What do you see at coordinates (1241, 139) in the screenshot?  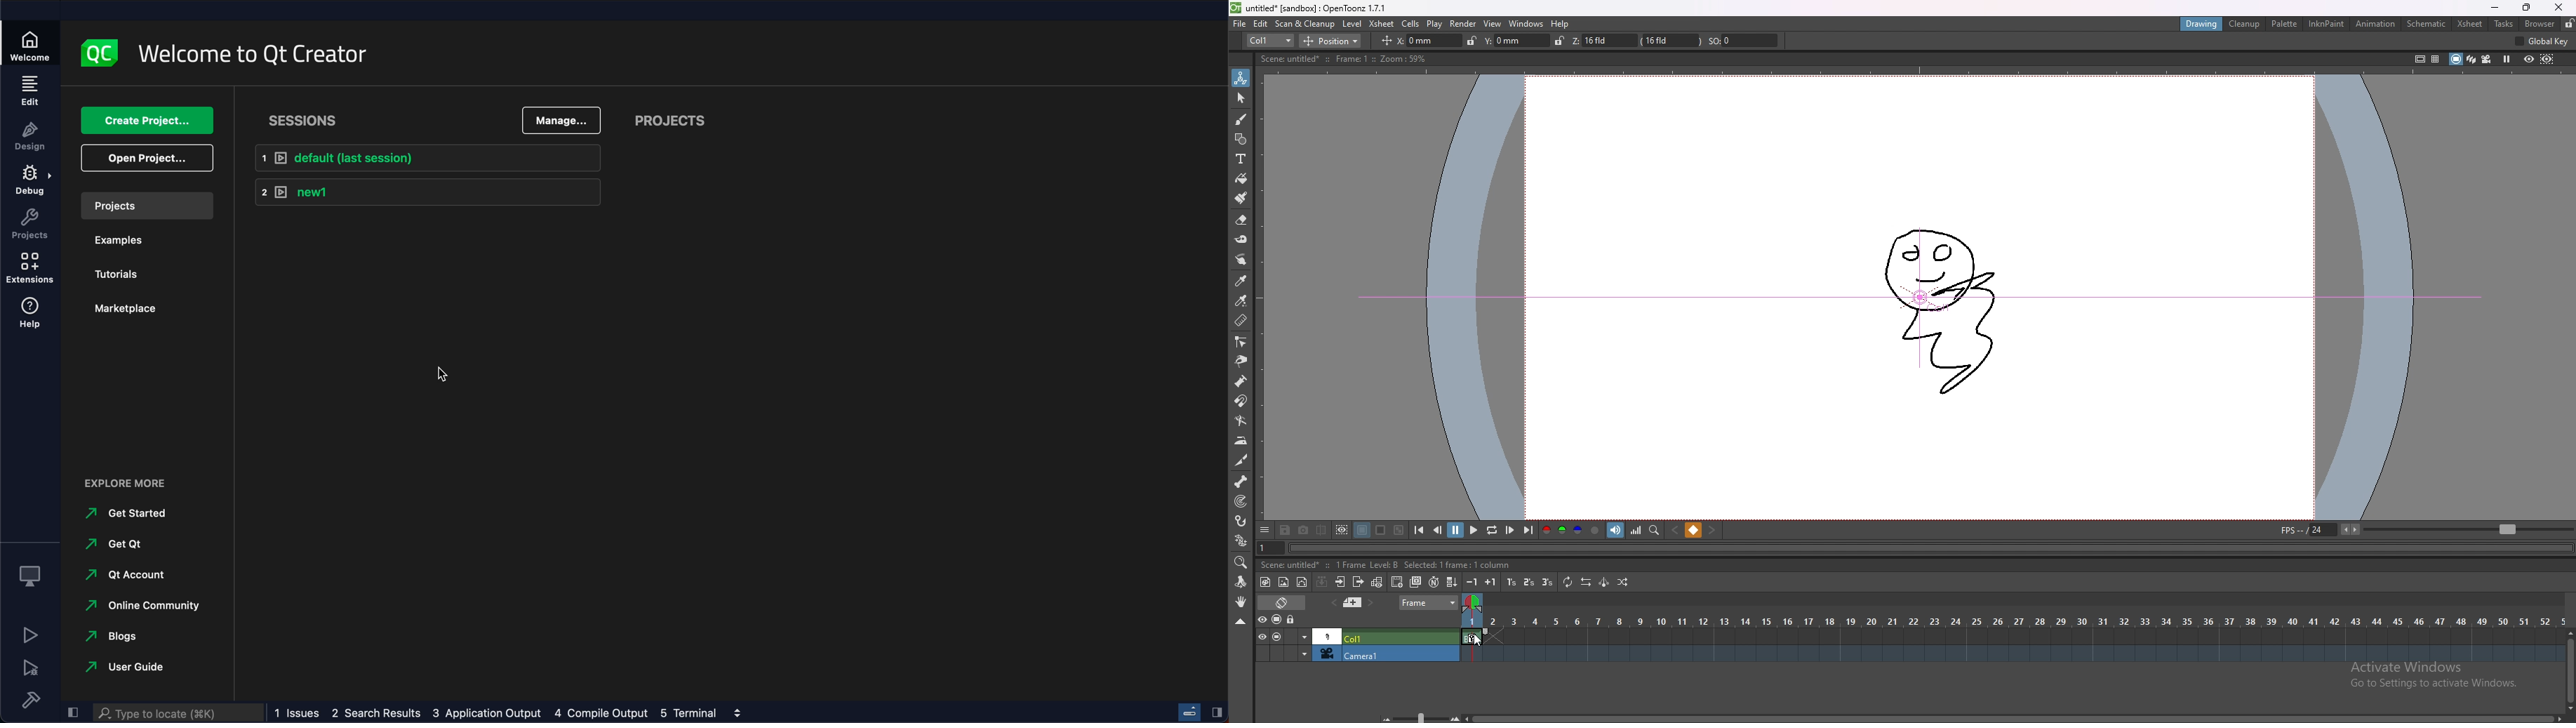 I see `shapes` at bounding box center [1241, 139].